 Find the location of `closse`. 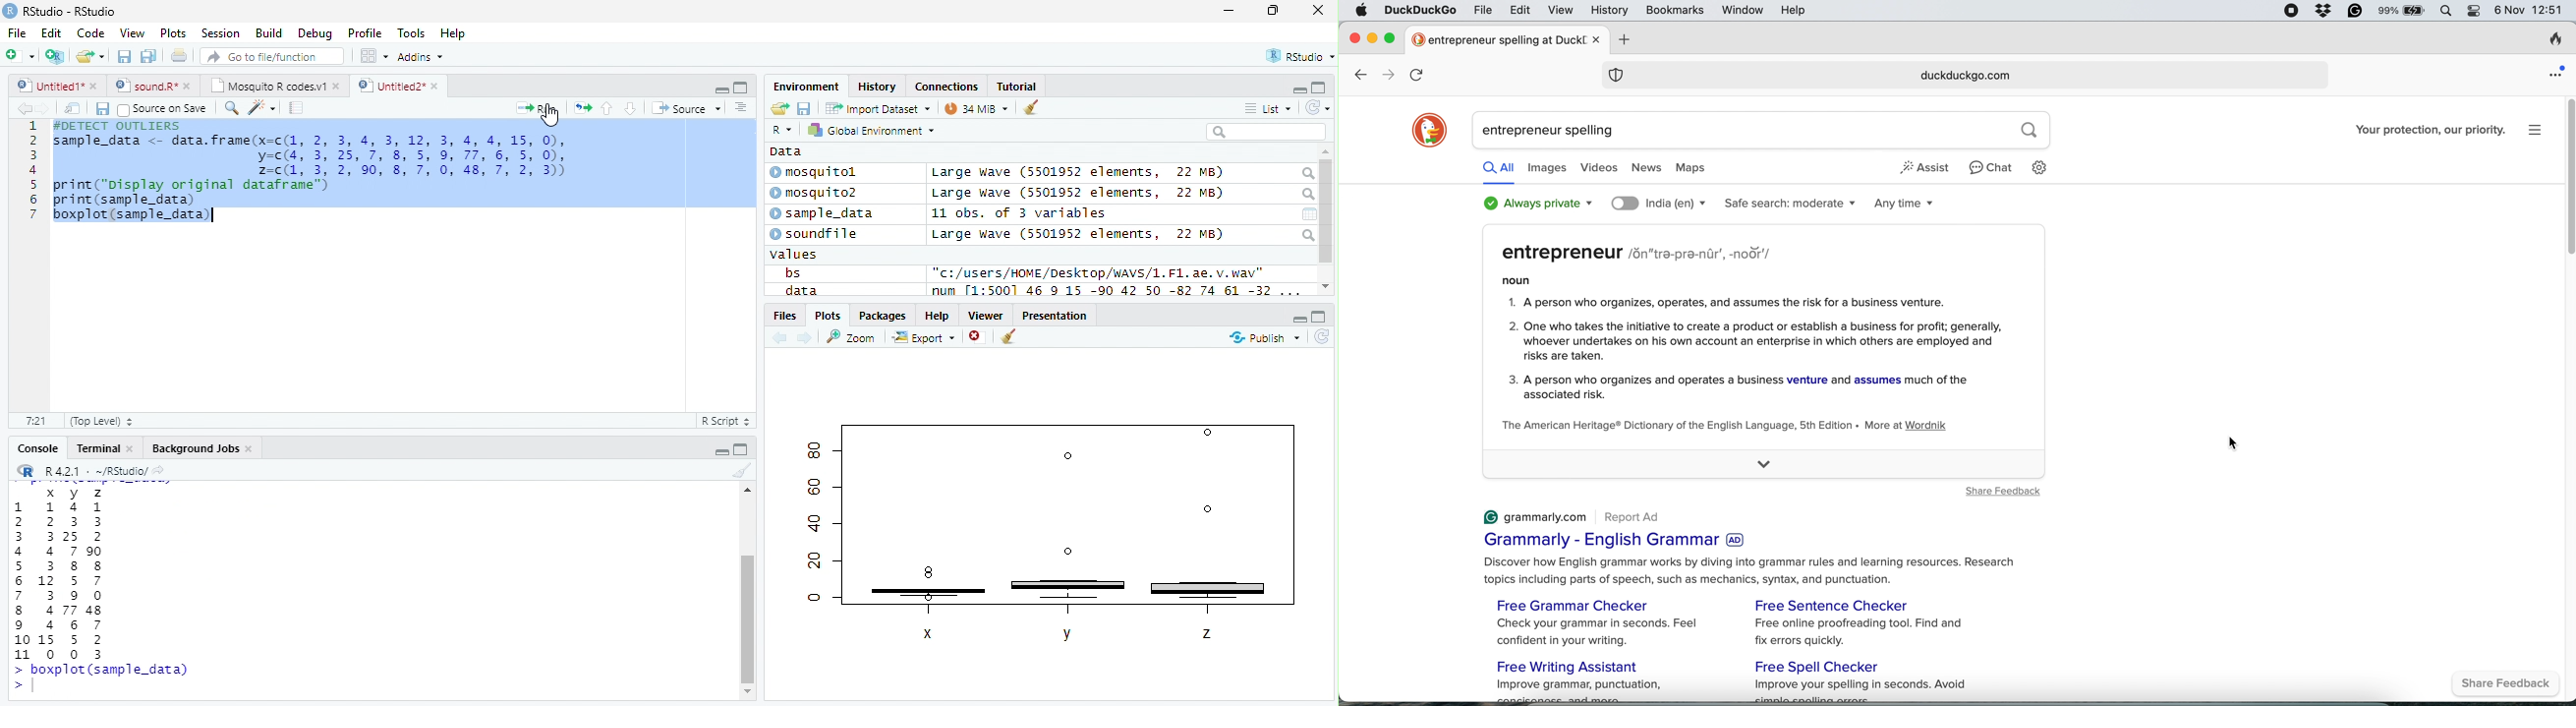

closse is located at coordinates (1319, 10).